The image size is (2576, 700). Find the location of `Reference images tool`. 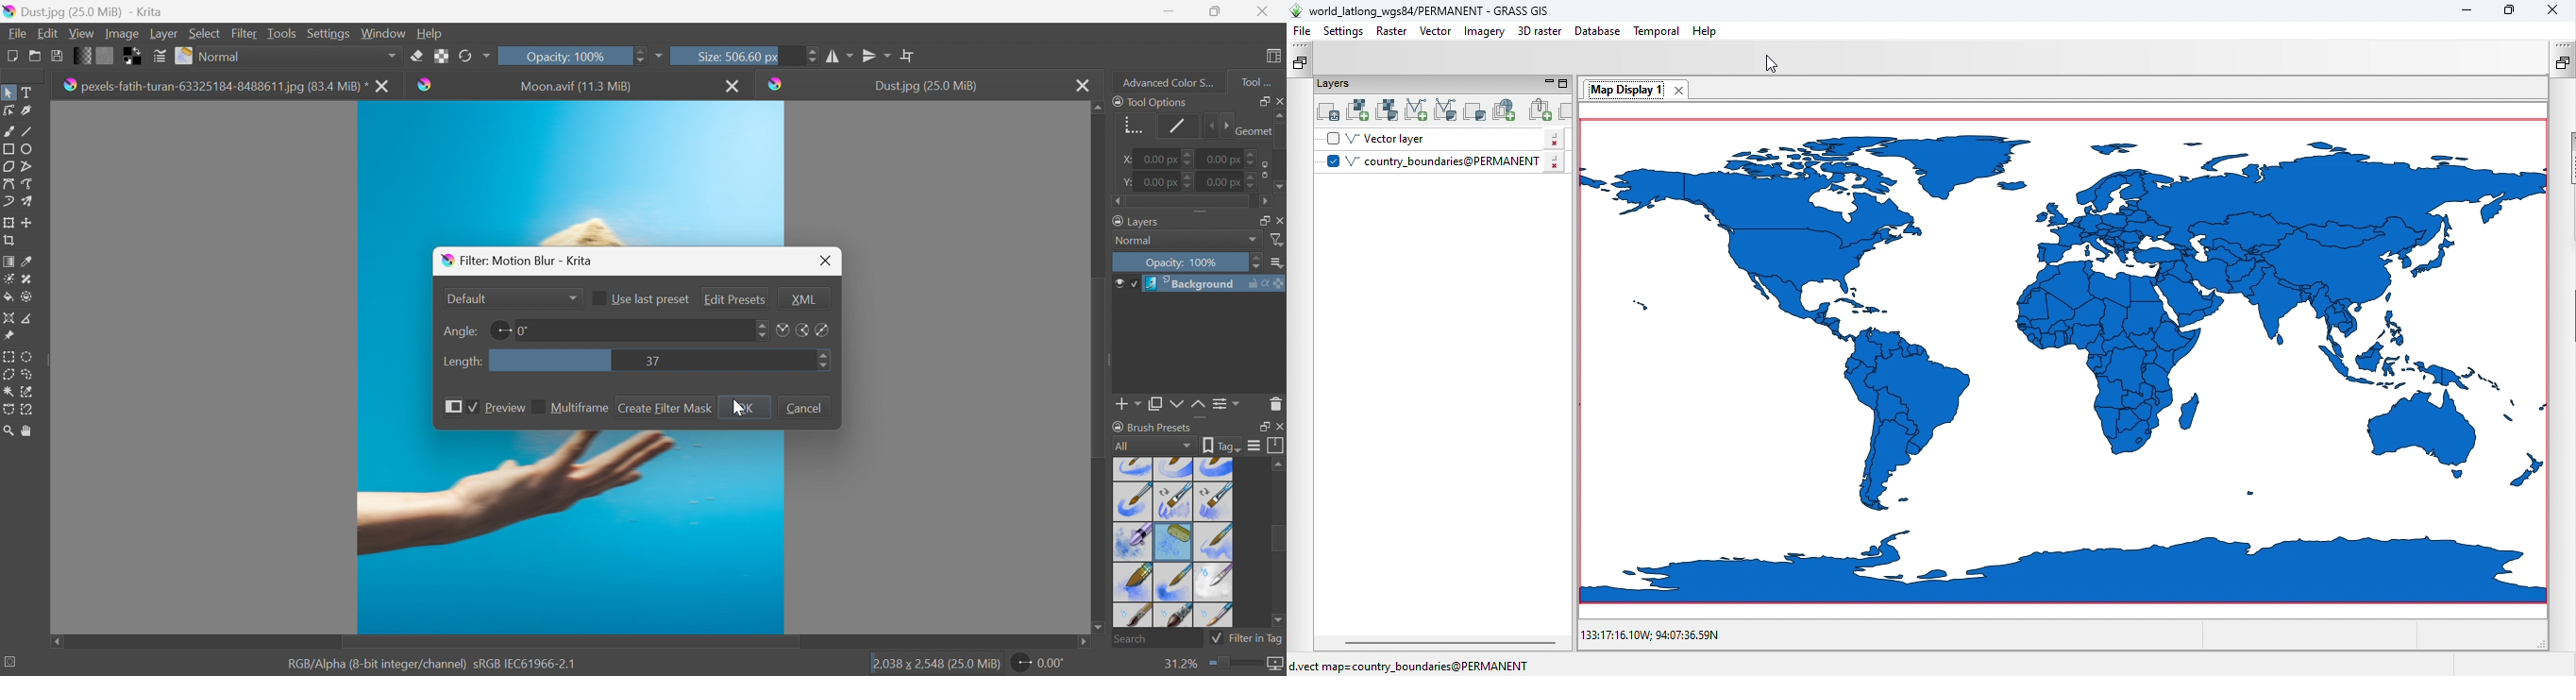

Reference images tool is located at coordinates (8, 335).